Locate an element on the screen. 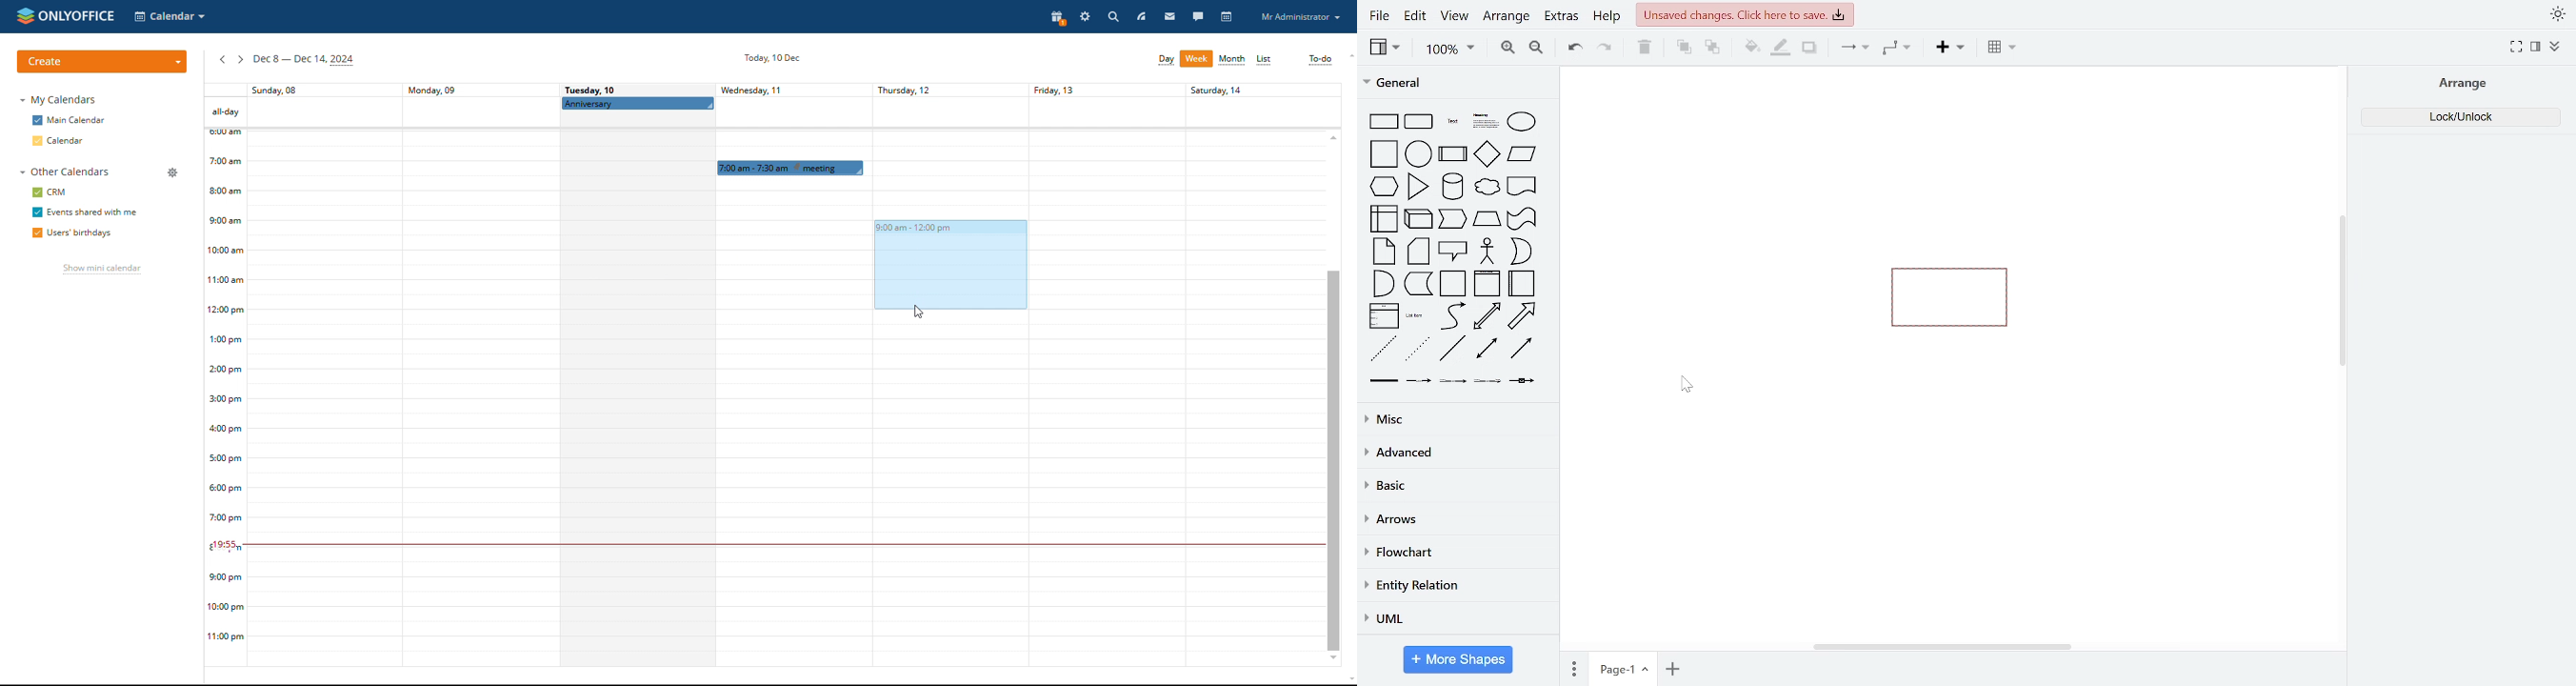 The height and width of the screenshot is (700, 2576). cylinder is located at coordinates (1450, 186).